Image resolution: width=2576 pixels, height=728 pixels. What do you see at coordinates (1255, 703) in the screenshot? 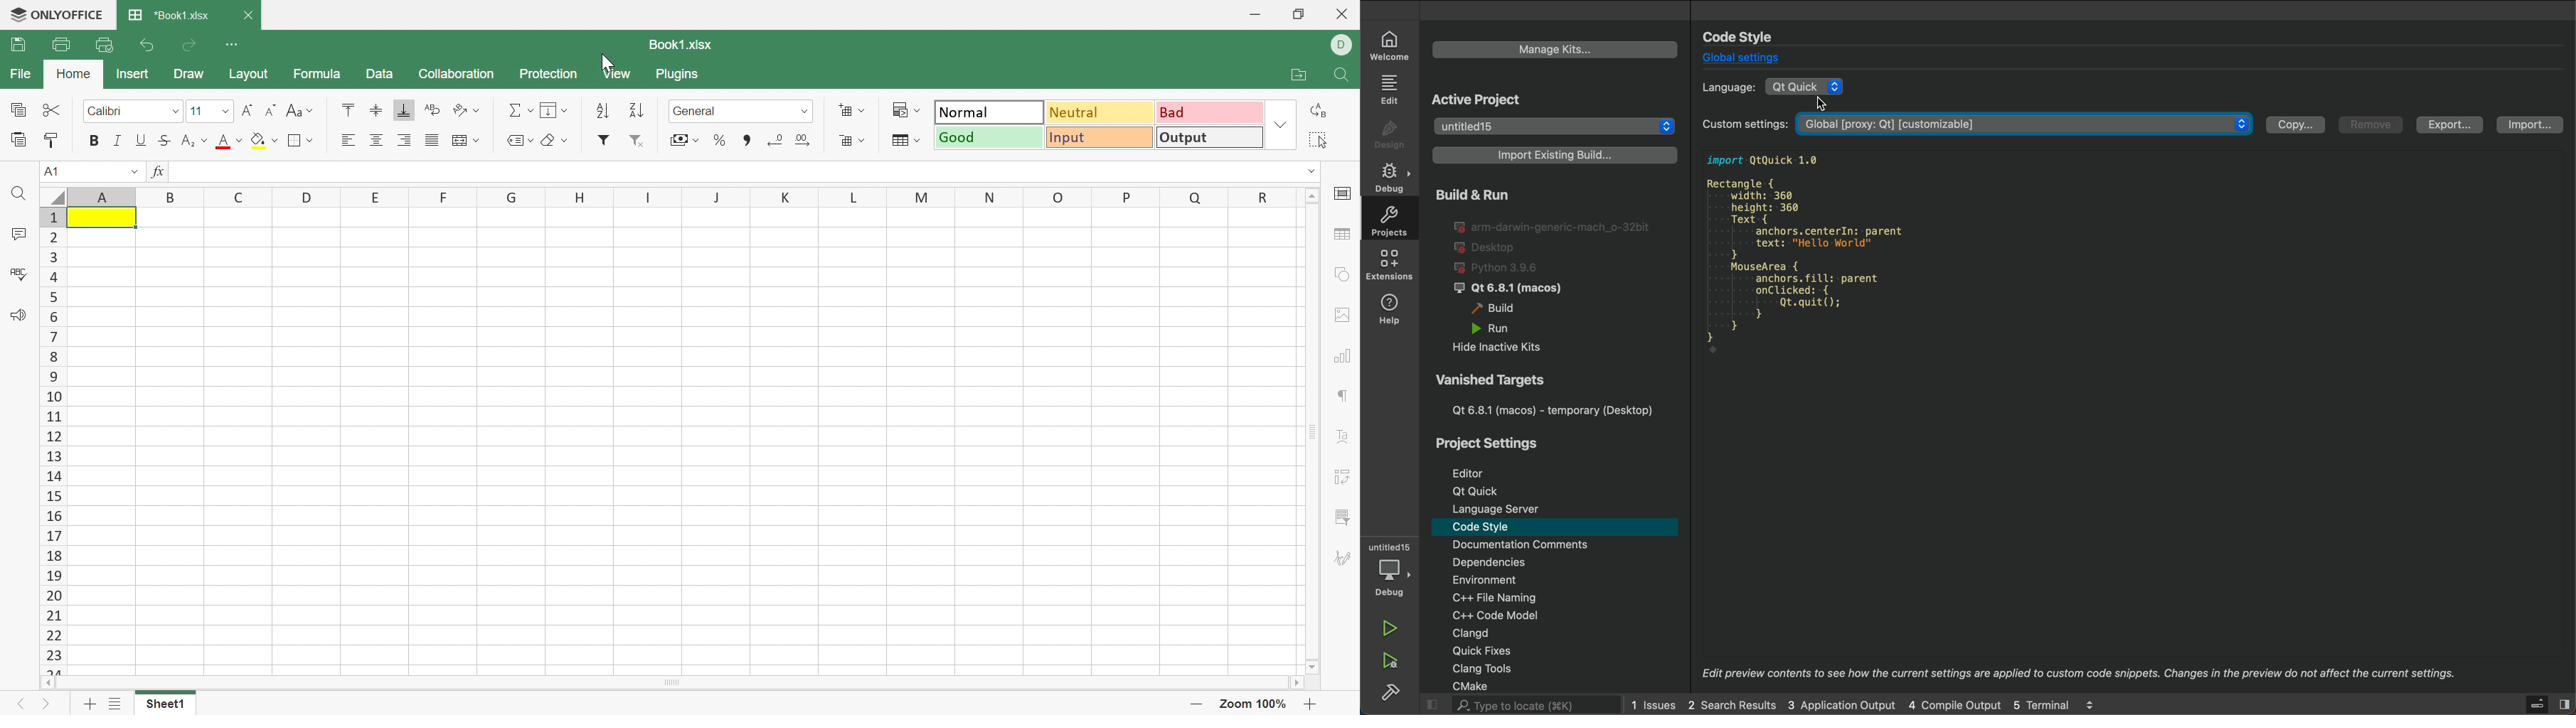
I see `Zoom 100%` at bounding box center [1255, 703].